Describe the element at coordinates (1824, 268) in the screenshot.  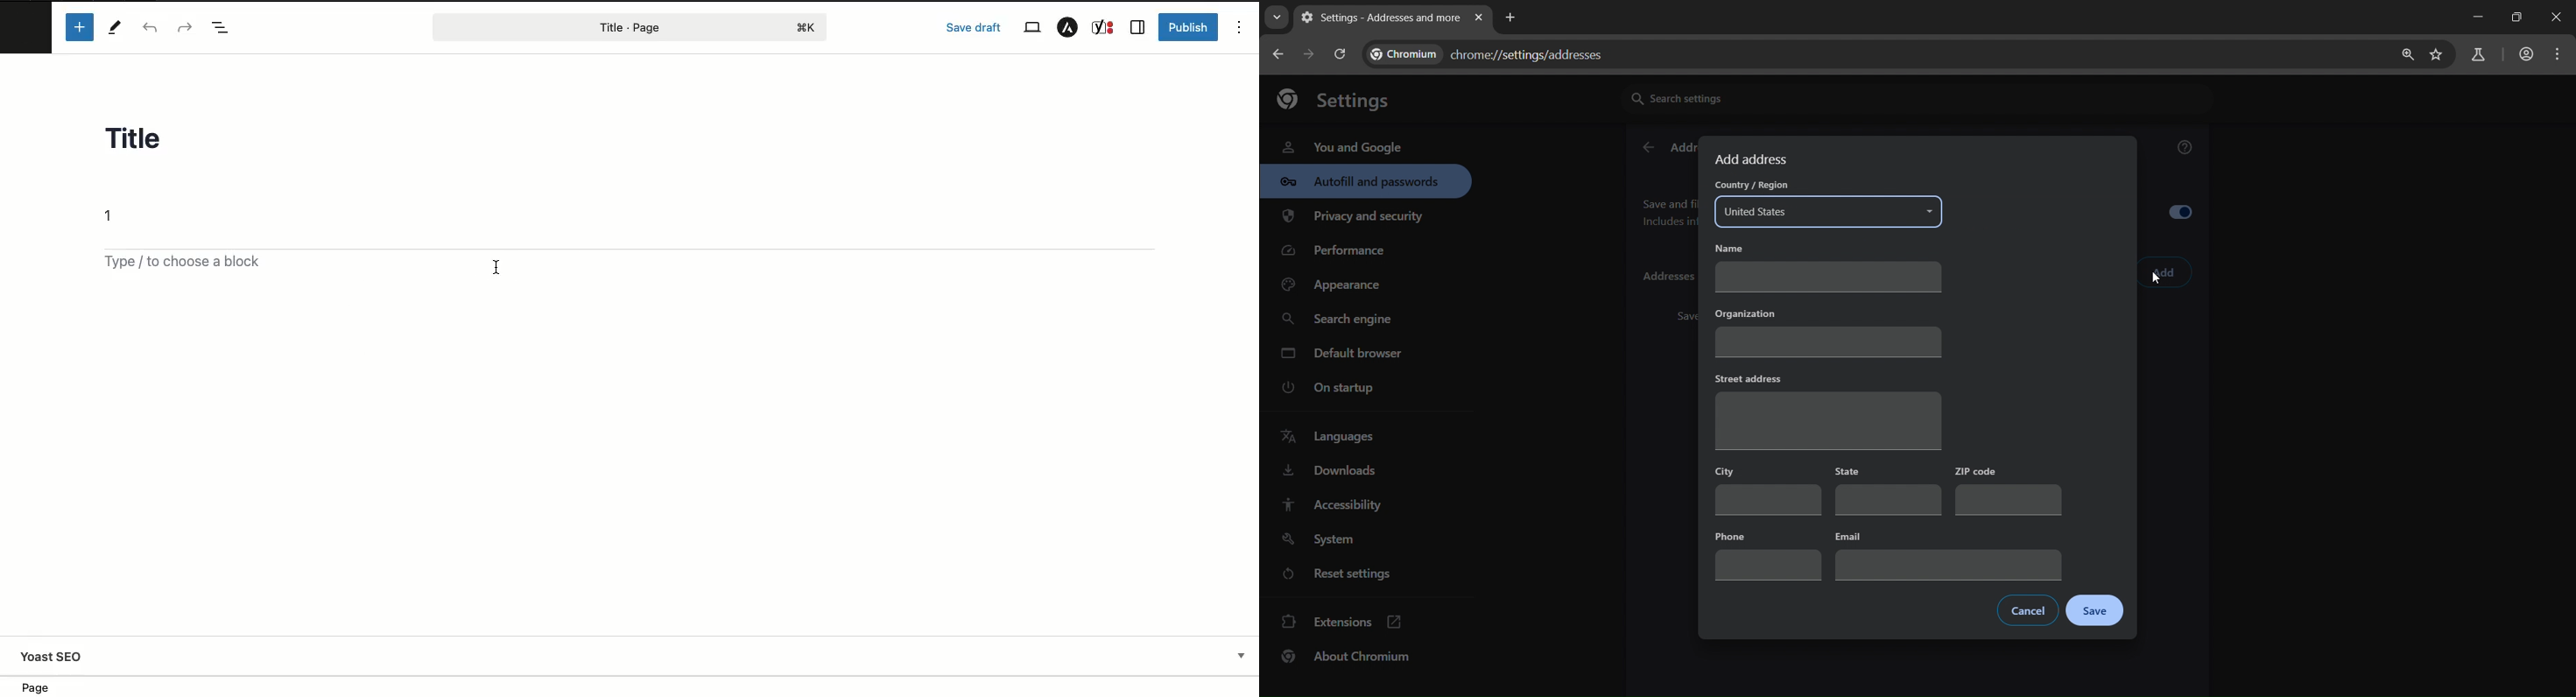
I see `name` at that location.